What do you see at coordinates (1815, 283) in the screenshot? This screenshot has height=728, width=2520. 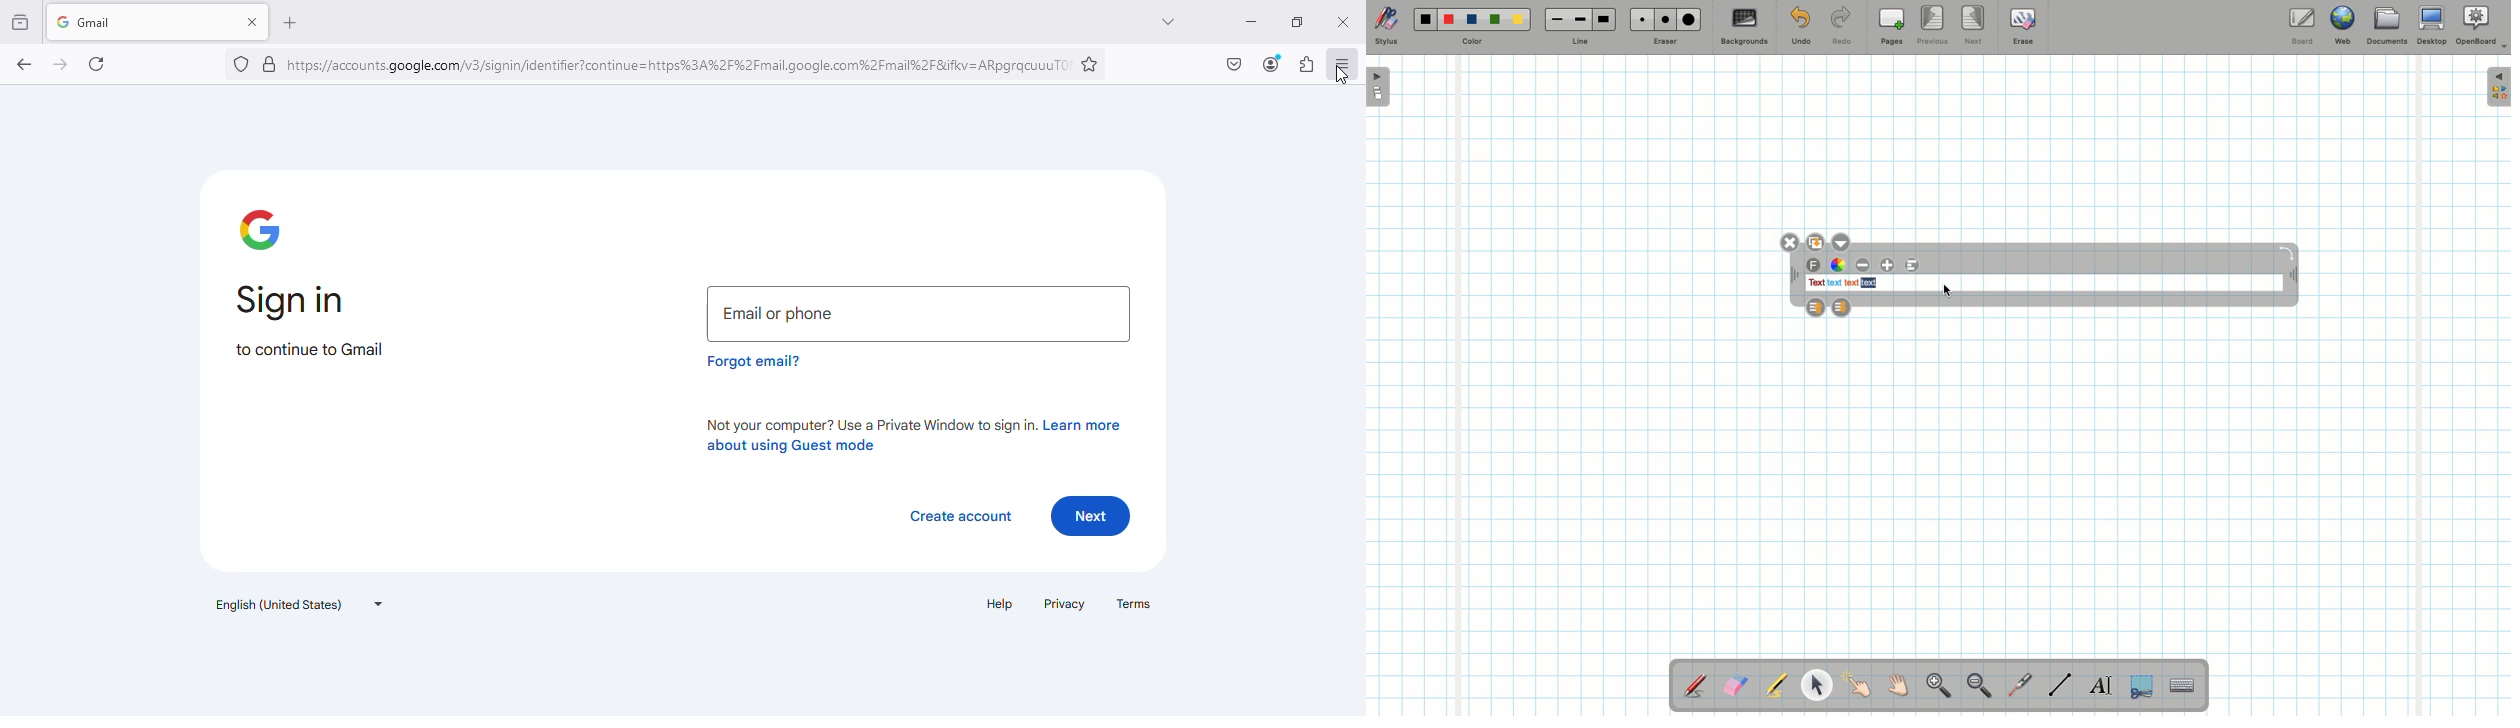 I see `text` at bounding box center [1815, 283].